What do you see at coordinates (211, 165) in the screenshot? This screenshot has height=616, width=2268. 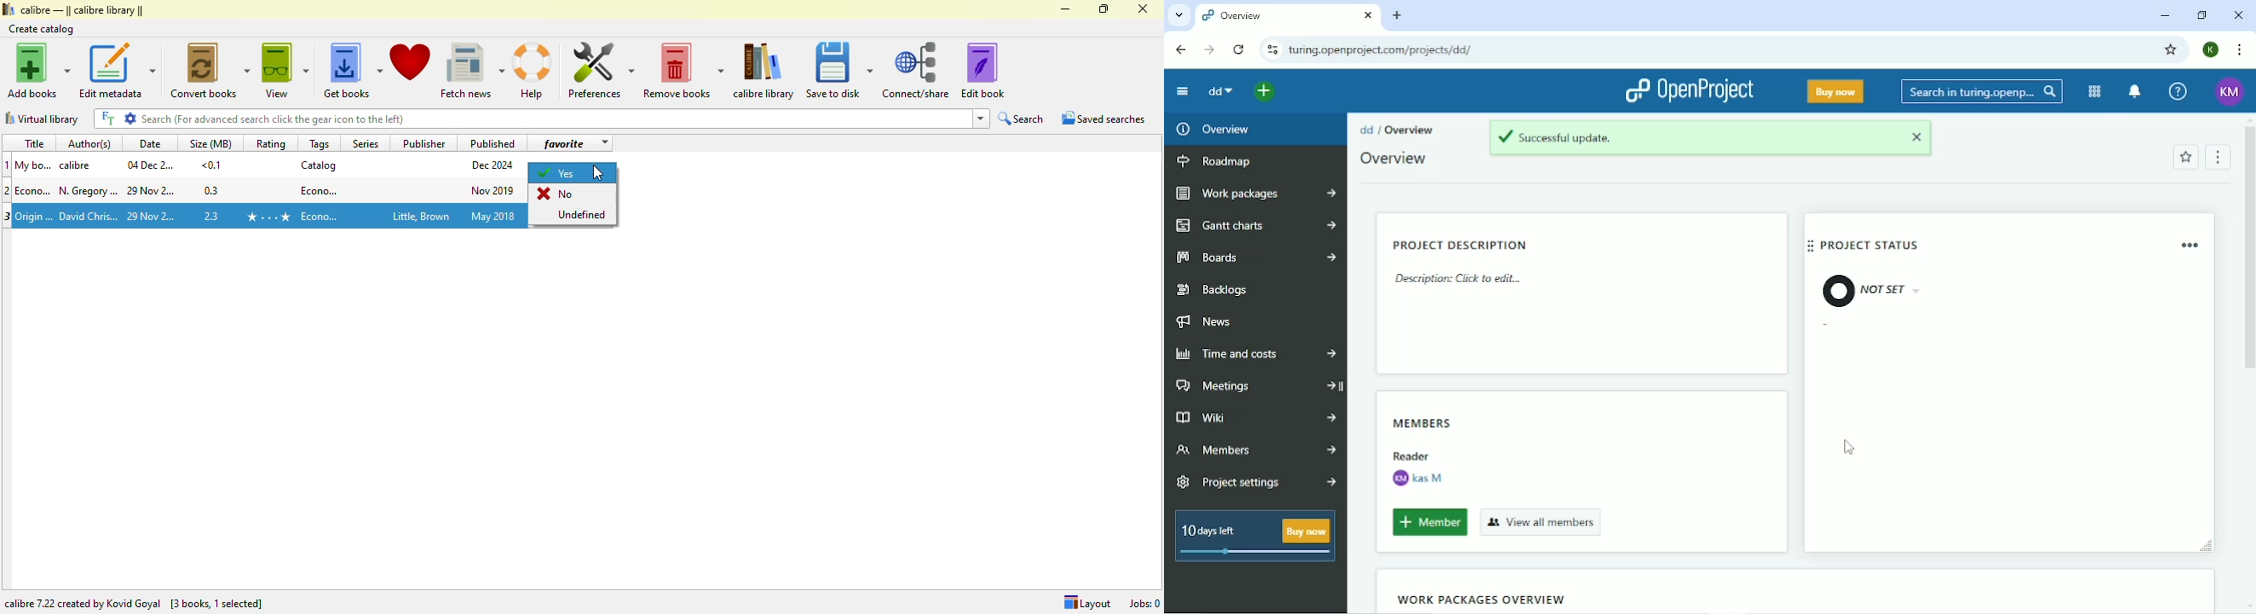 I see `size` at bounding box center [211, 165].